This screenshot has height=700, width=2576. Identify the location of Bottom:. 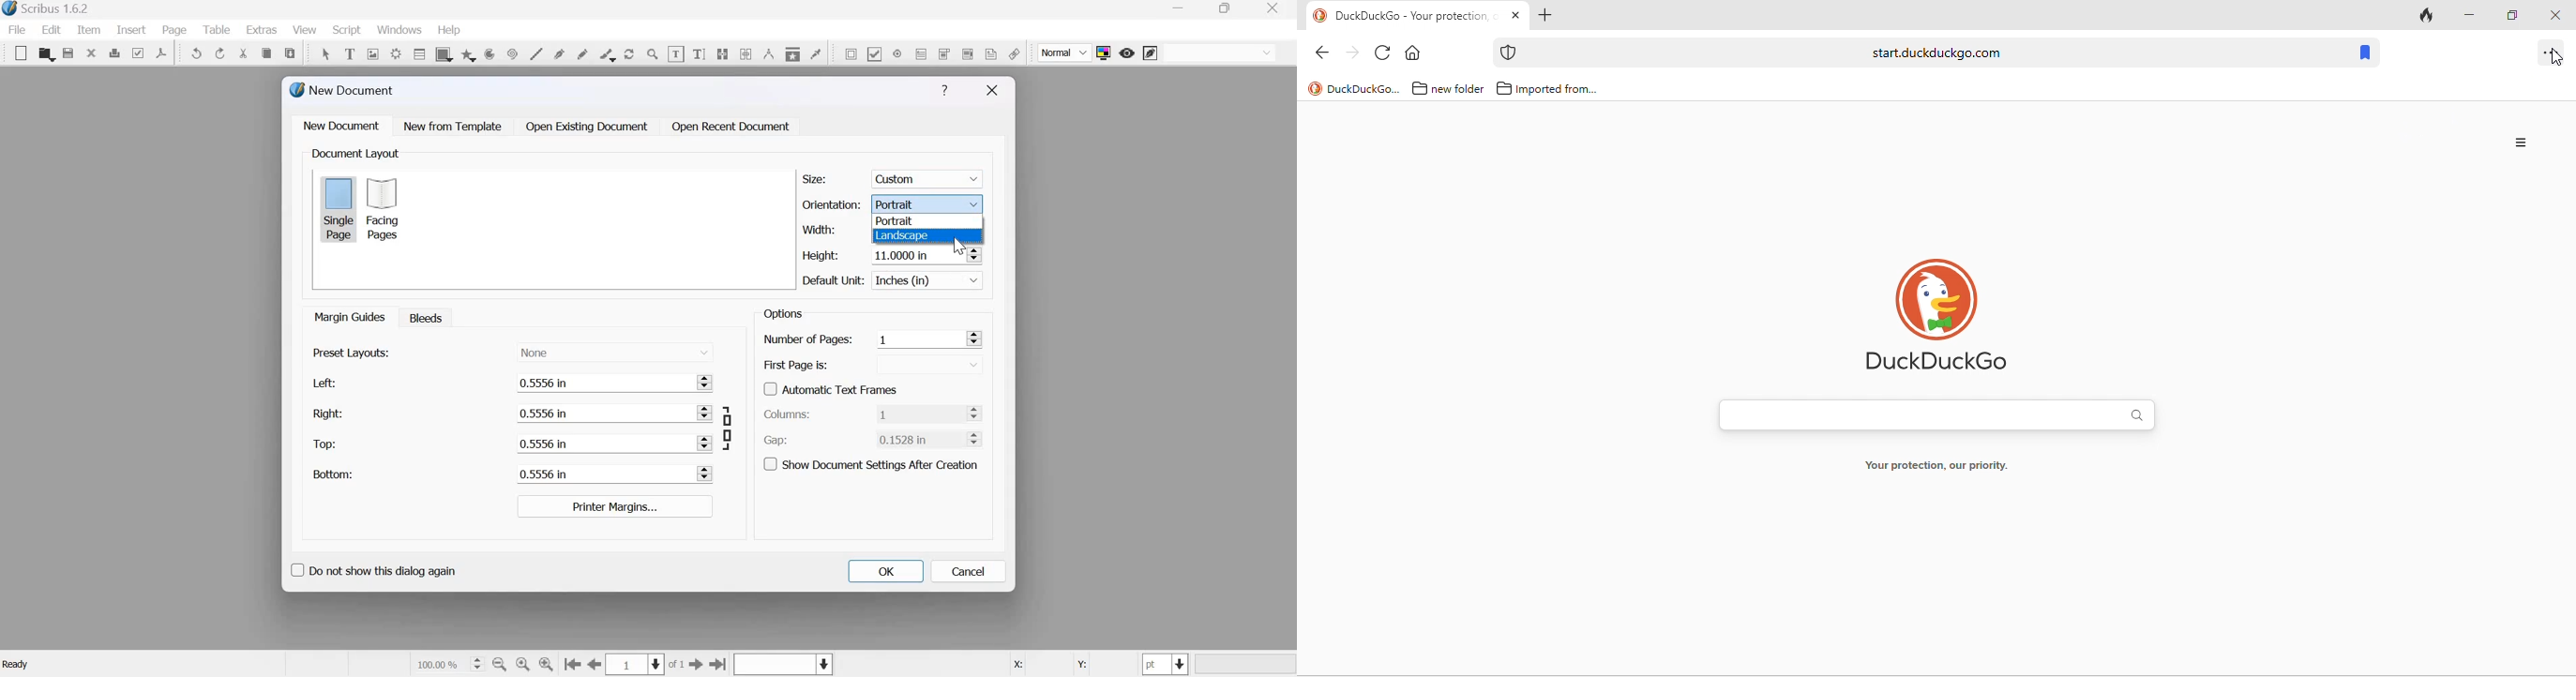
(332, 474).